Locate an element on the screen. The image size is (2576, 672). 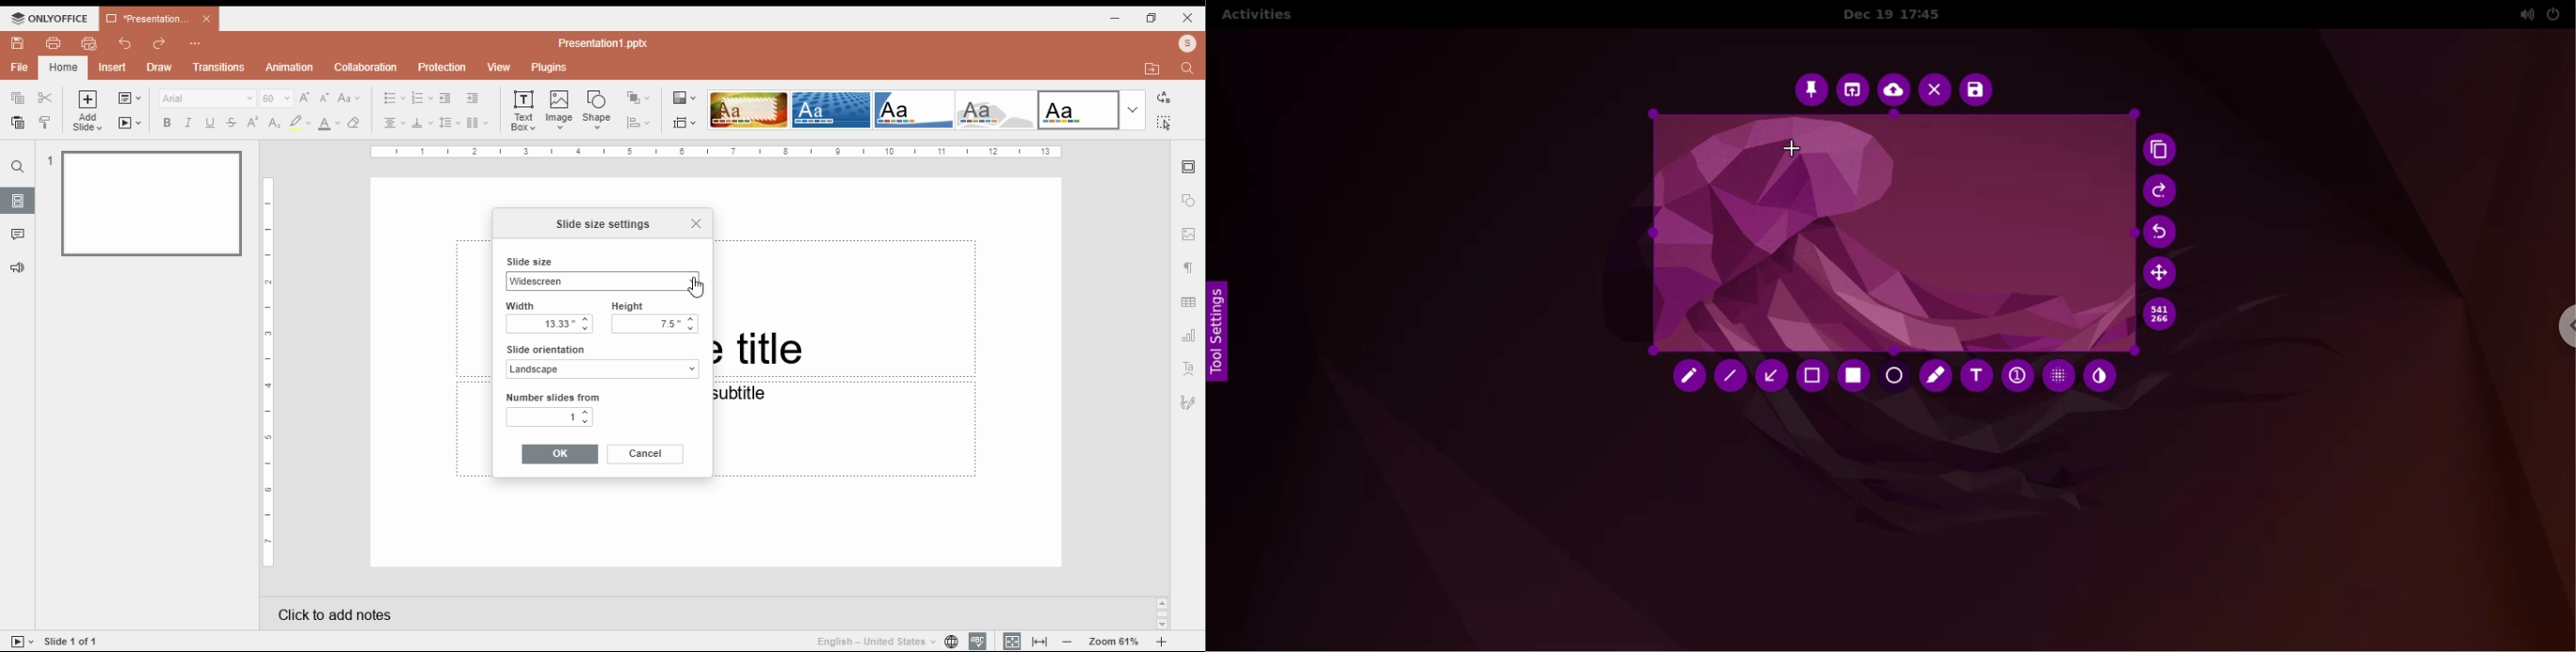
copy to clipboard is located at coordinates (2164, 152).